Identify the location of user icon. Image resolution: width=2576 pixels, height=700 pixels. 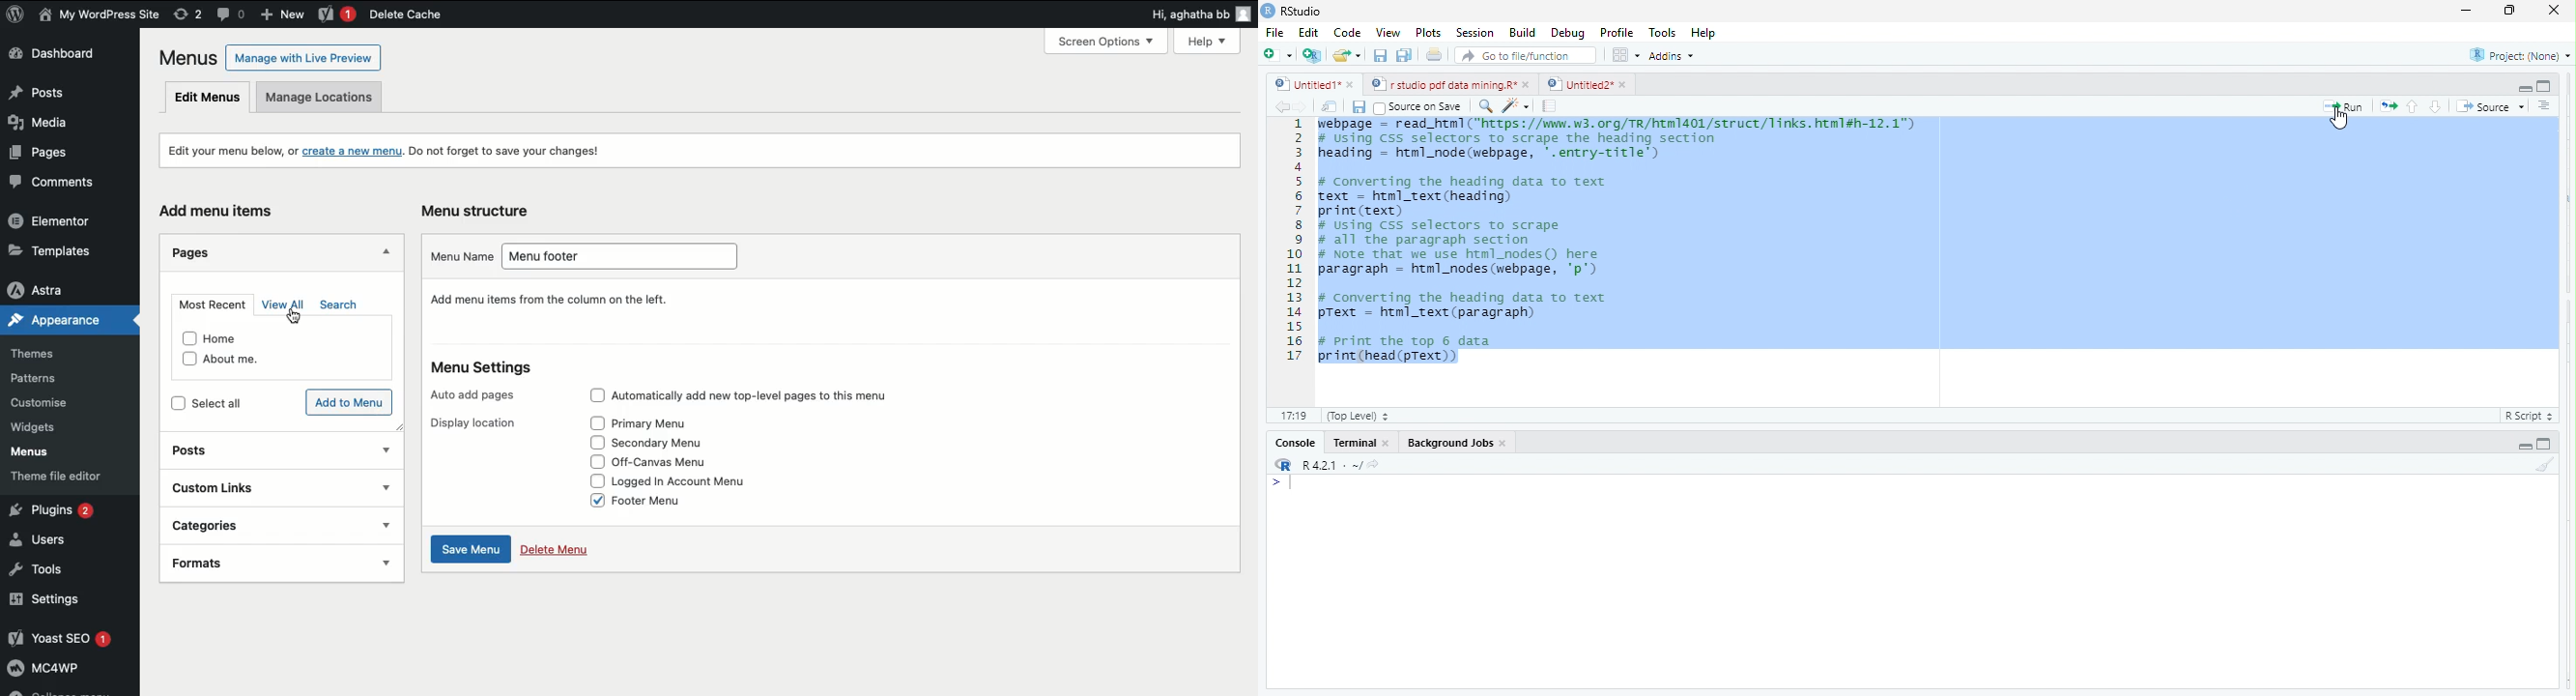
(1245, 16).